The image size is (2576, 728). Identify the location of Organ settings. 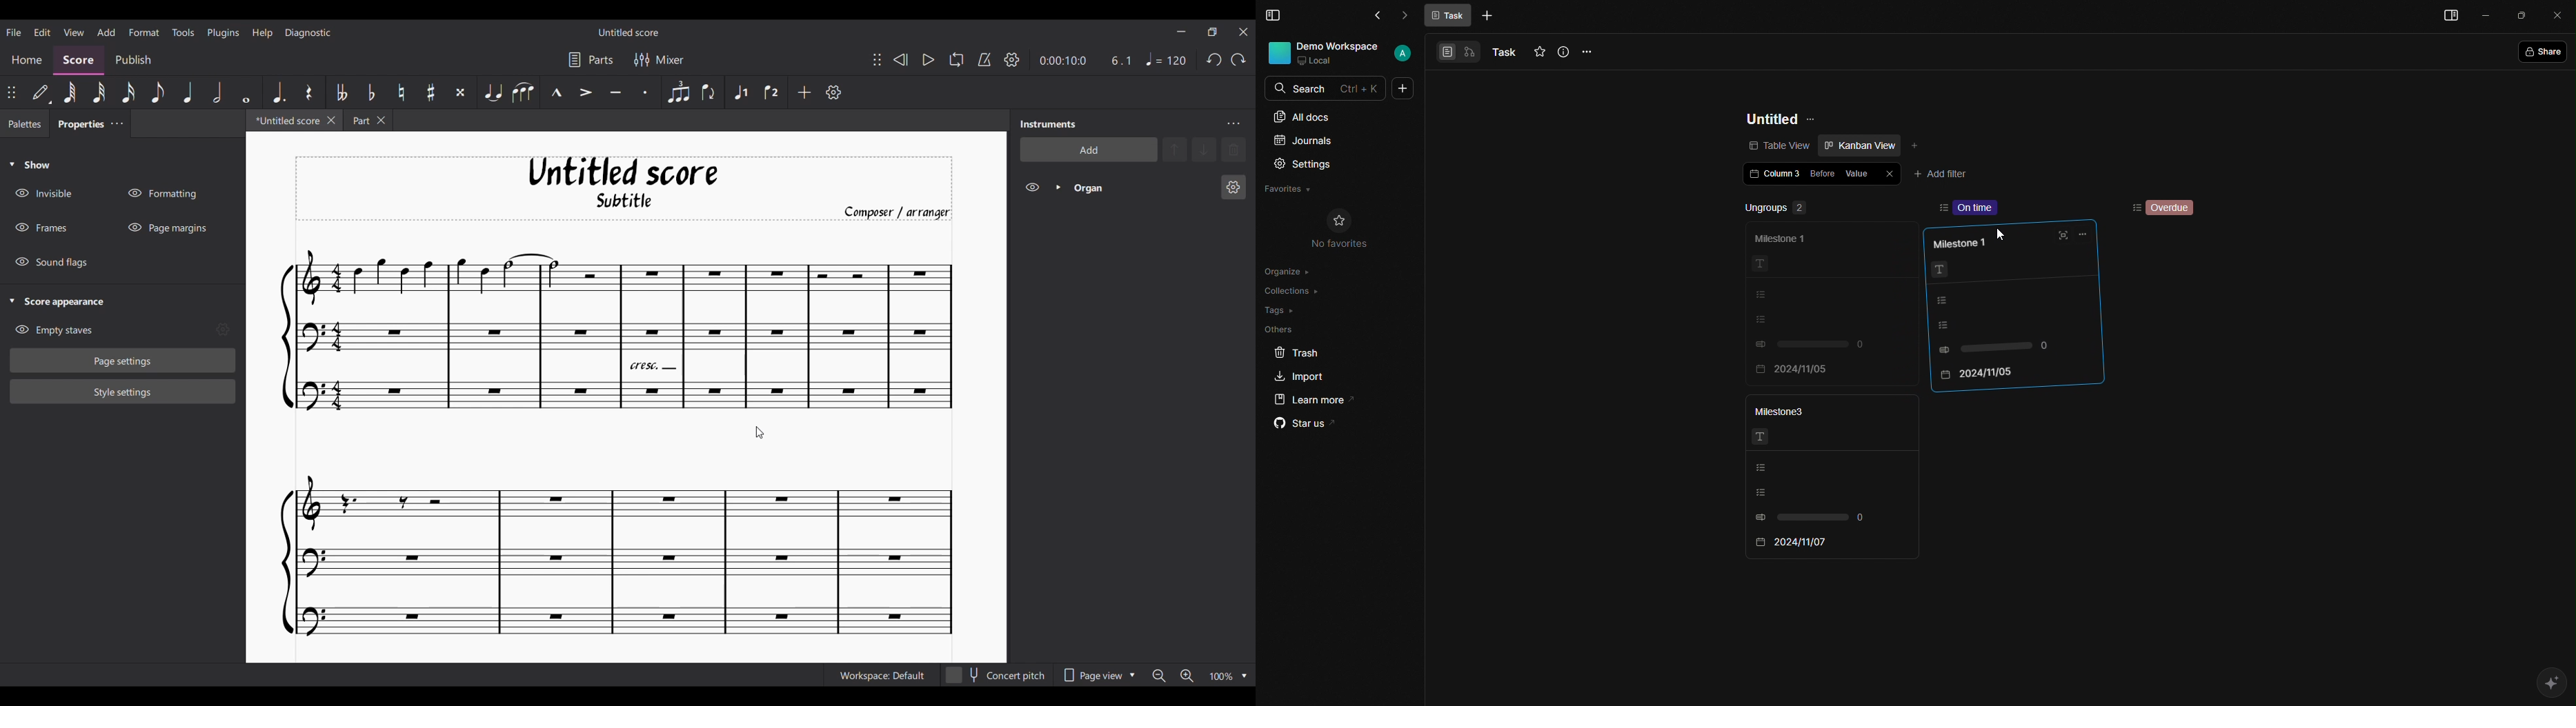
(1233, 187).